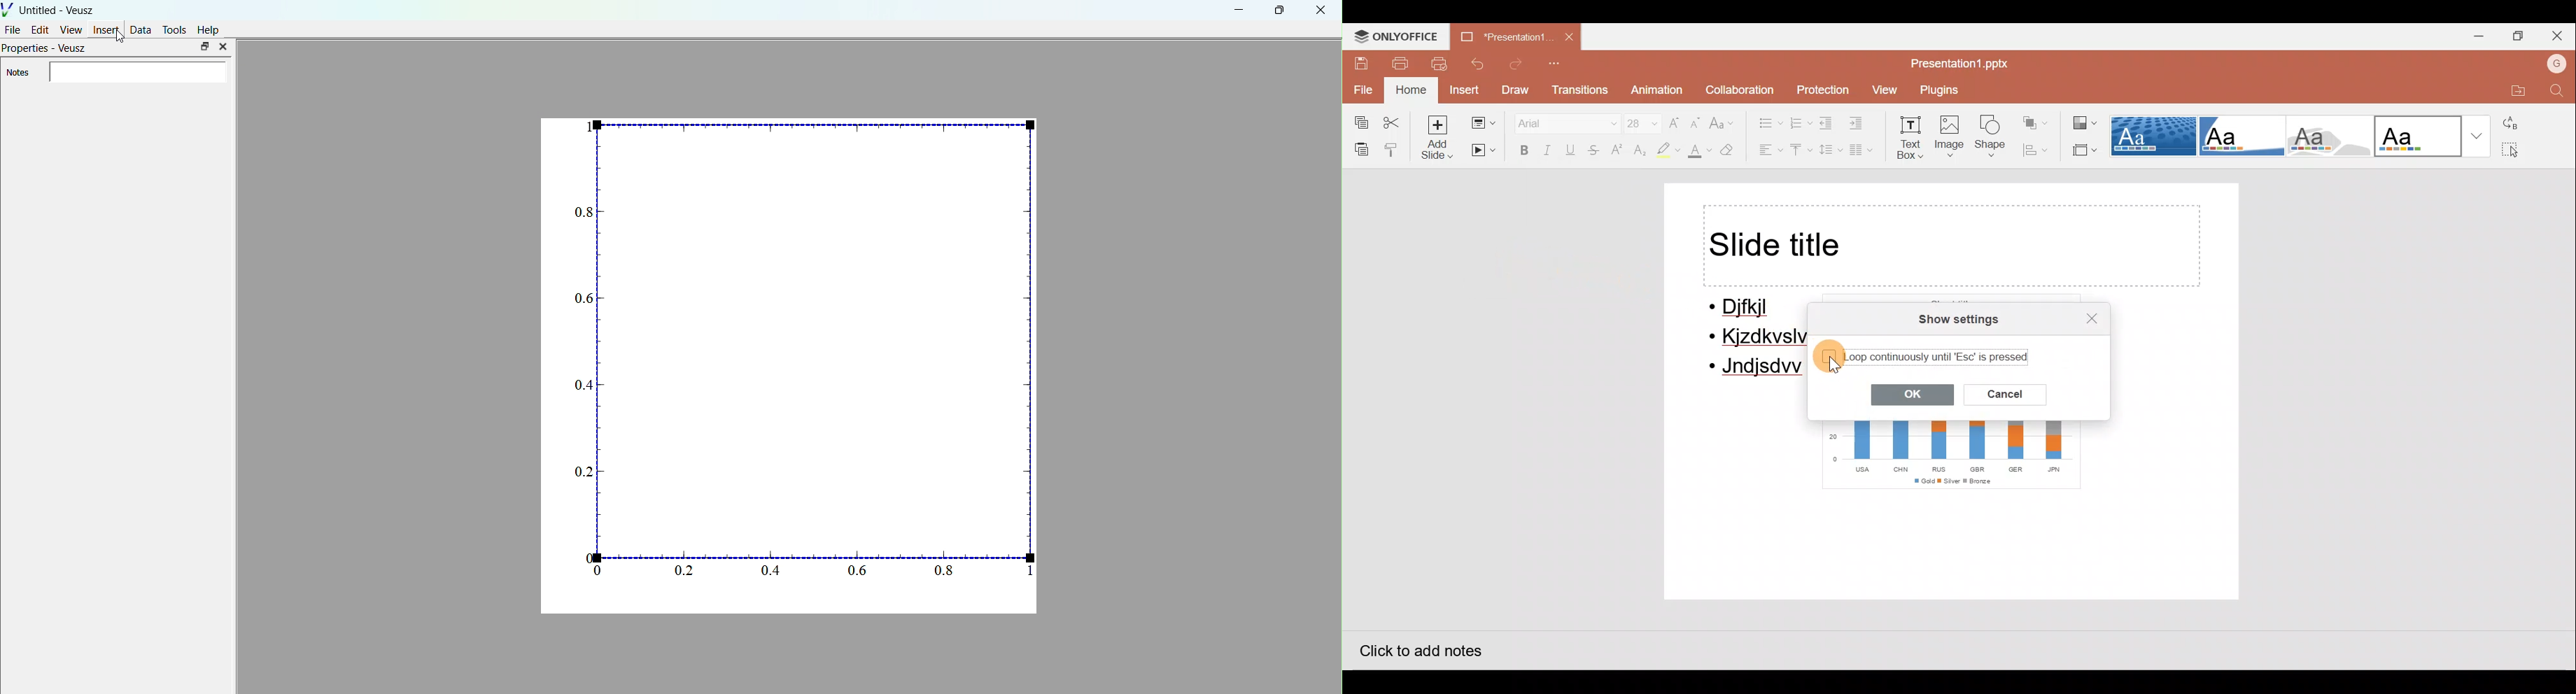 The image size is (2576, 700). I want to click on Chart, so click(1949, 456).